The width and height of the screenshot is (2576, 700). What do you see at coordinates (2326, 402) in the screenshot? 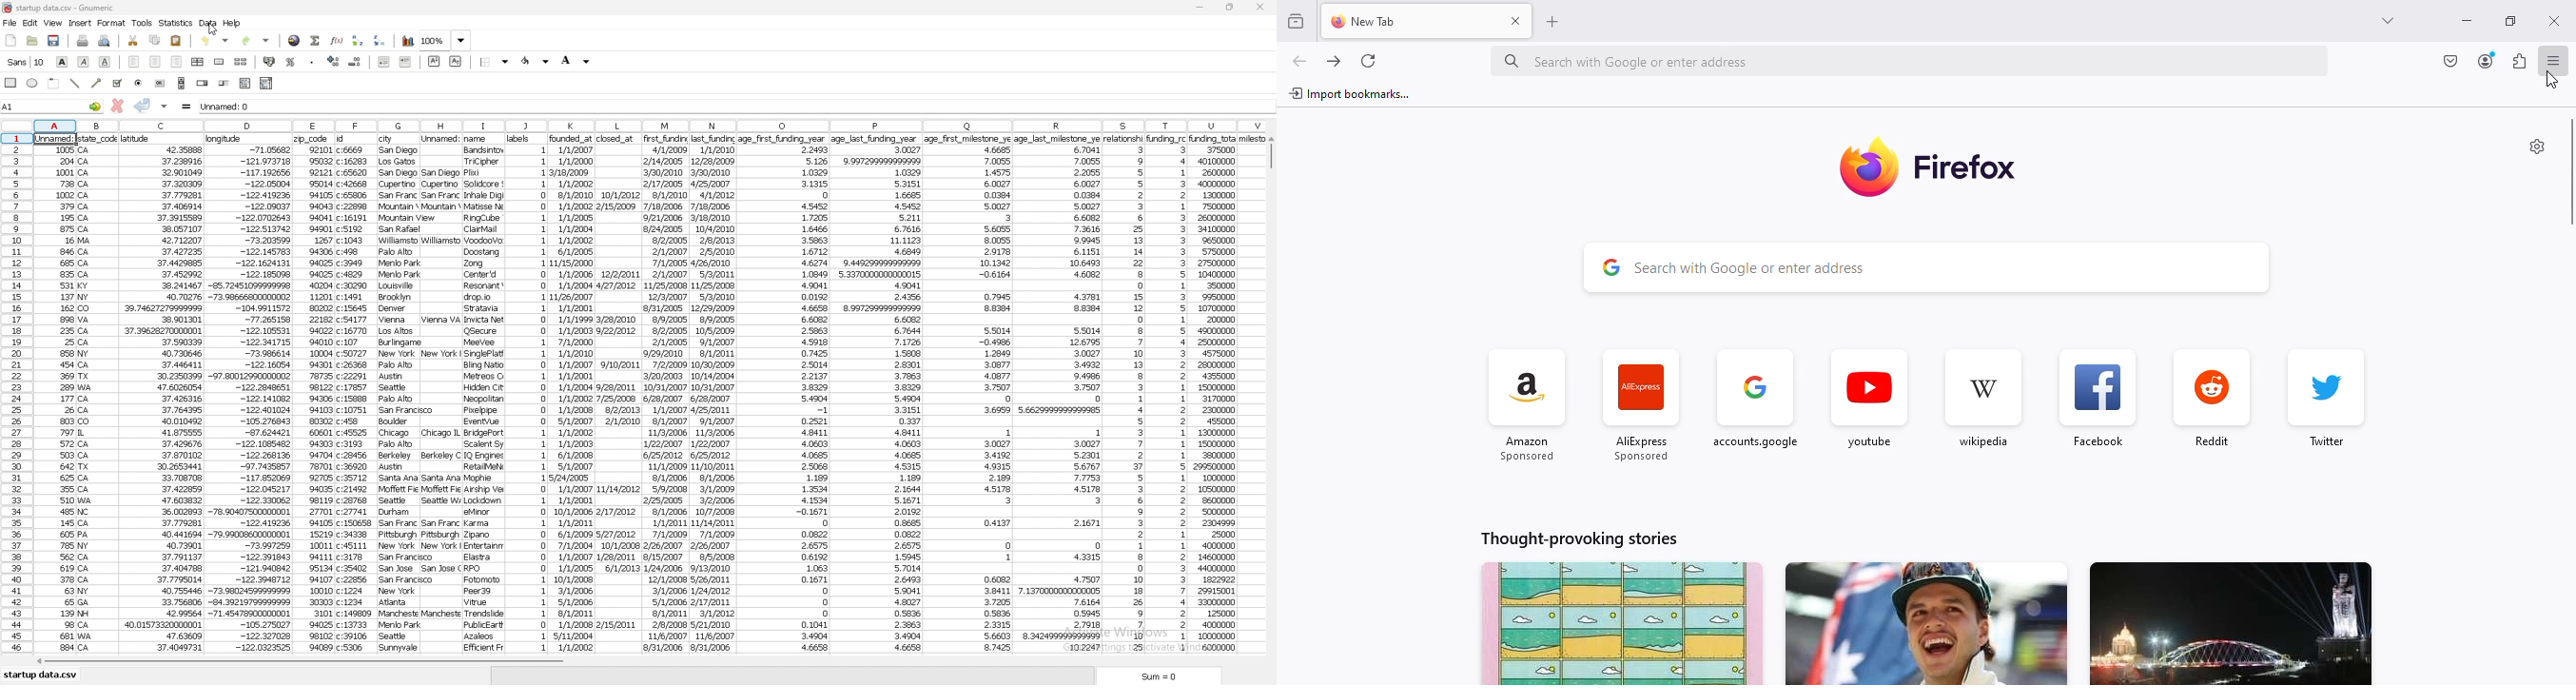
I see `twitter` at bounding box center [2326, 402].